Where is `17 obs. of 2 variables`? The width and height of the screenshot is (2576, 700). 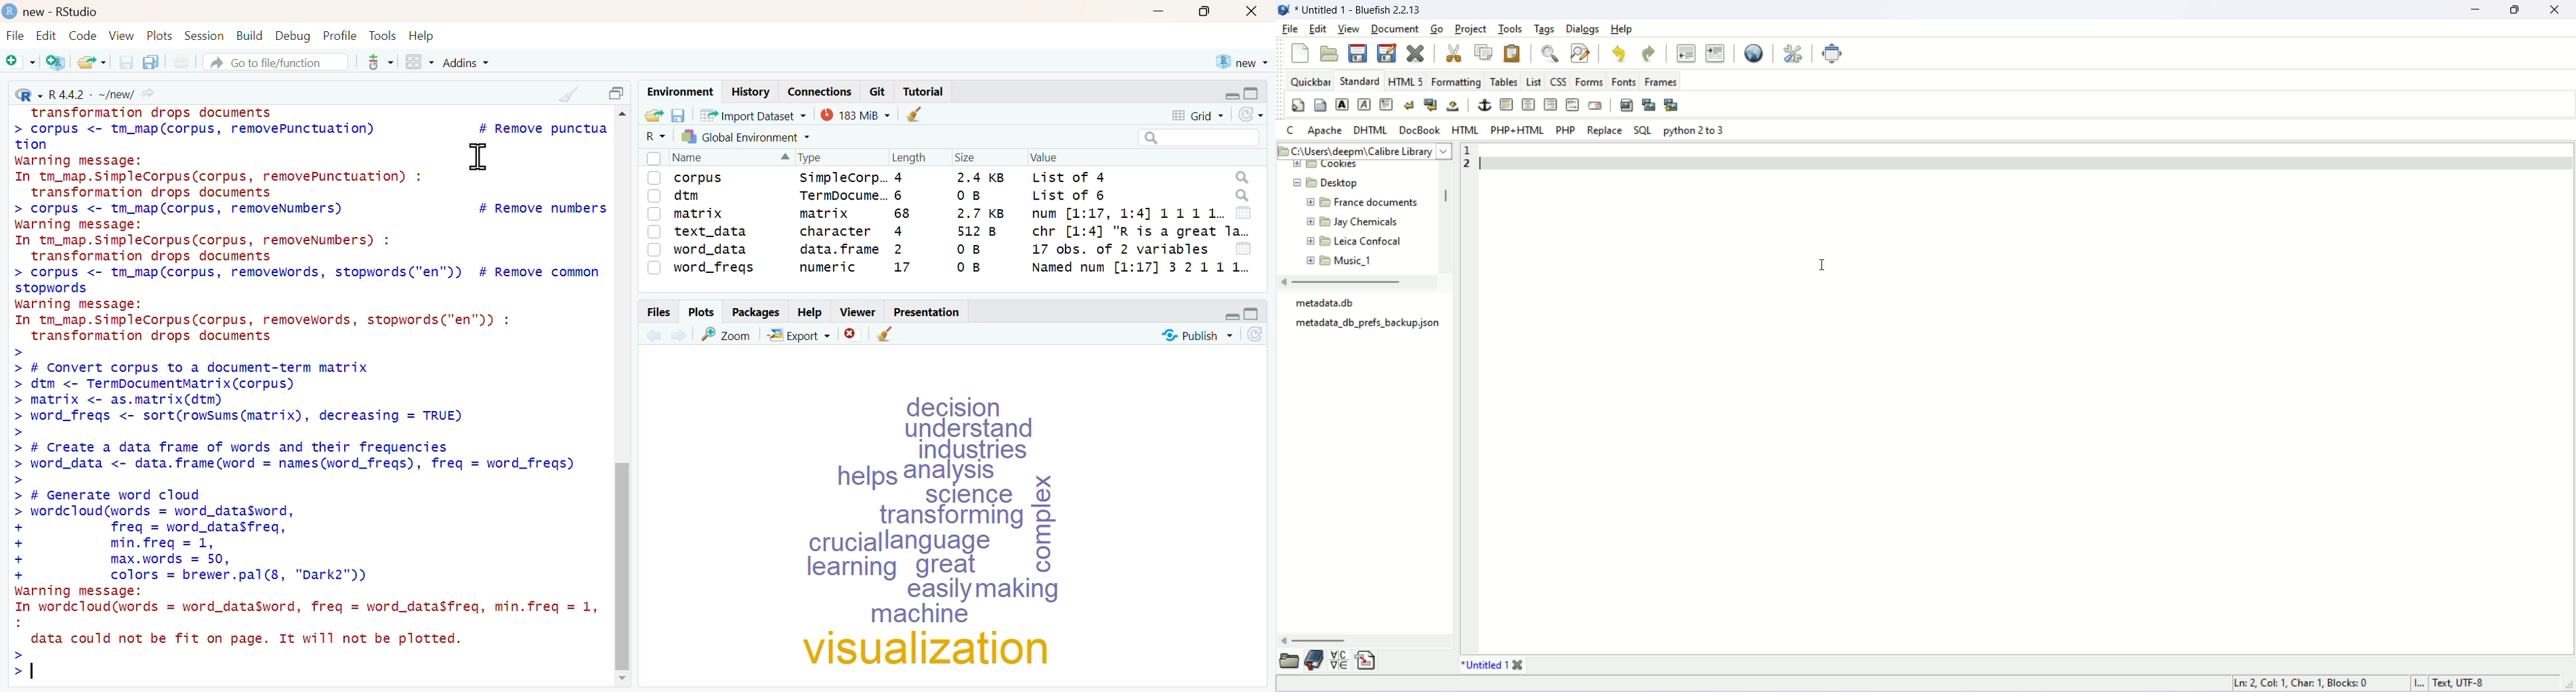 17 obs. of 2 variables is located at coordinates (1119, 248).